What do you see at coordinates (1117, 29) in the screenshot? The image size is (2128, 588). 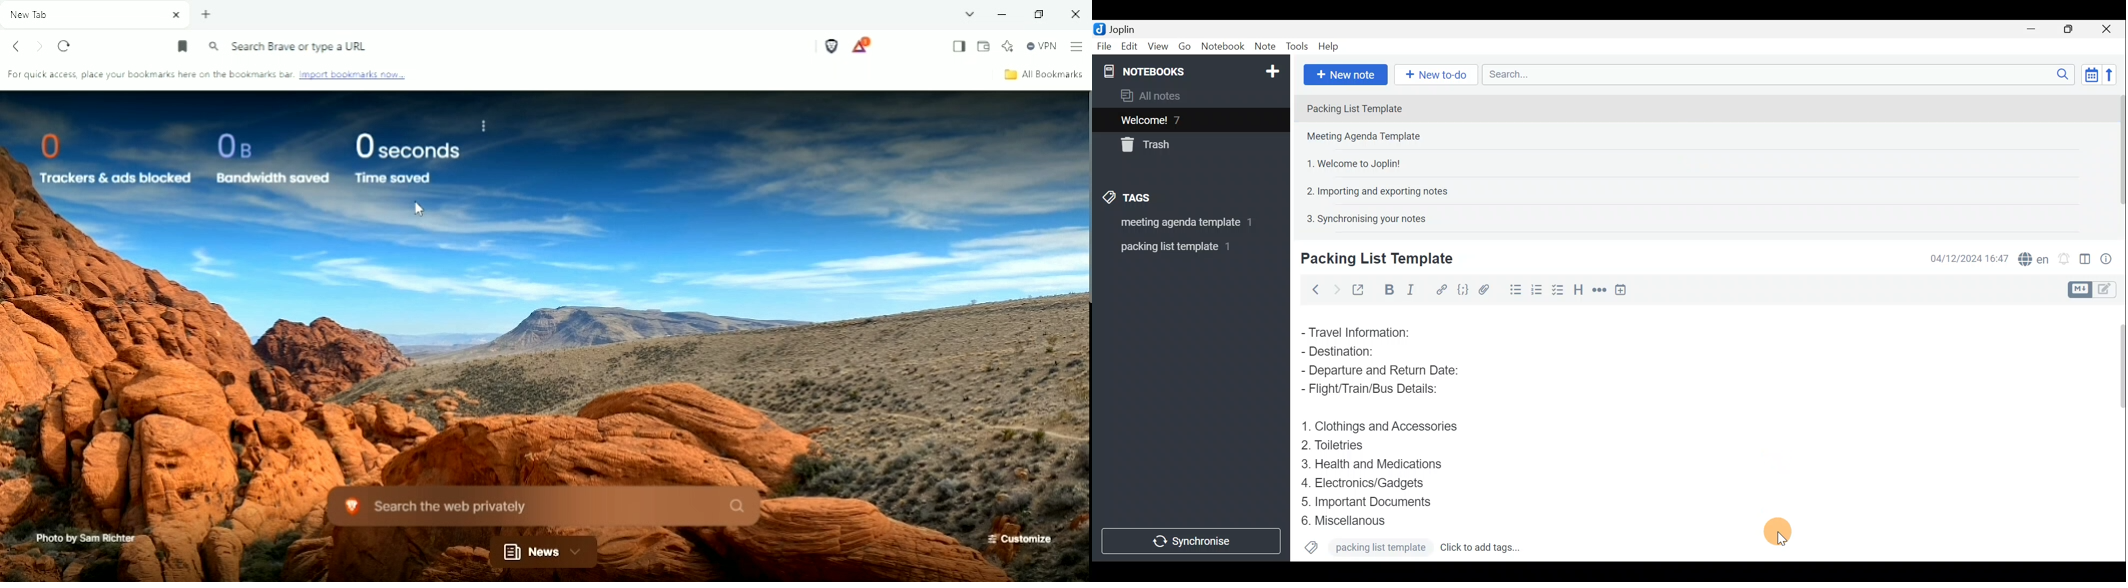 I see `Joplin` at bounding box center [1117, 29].